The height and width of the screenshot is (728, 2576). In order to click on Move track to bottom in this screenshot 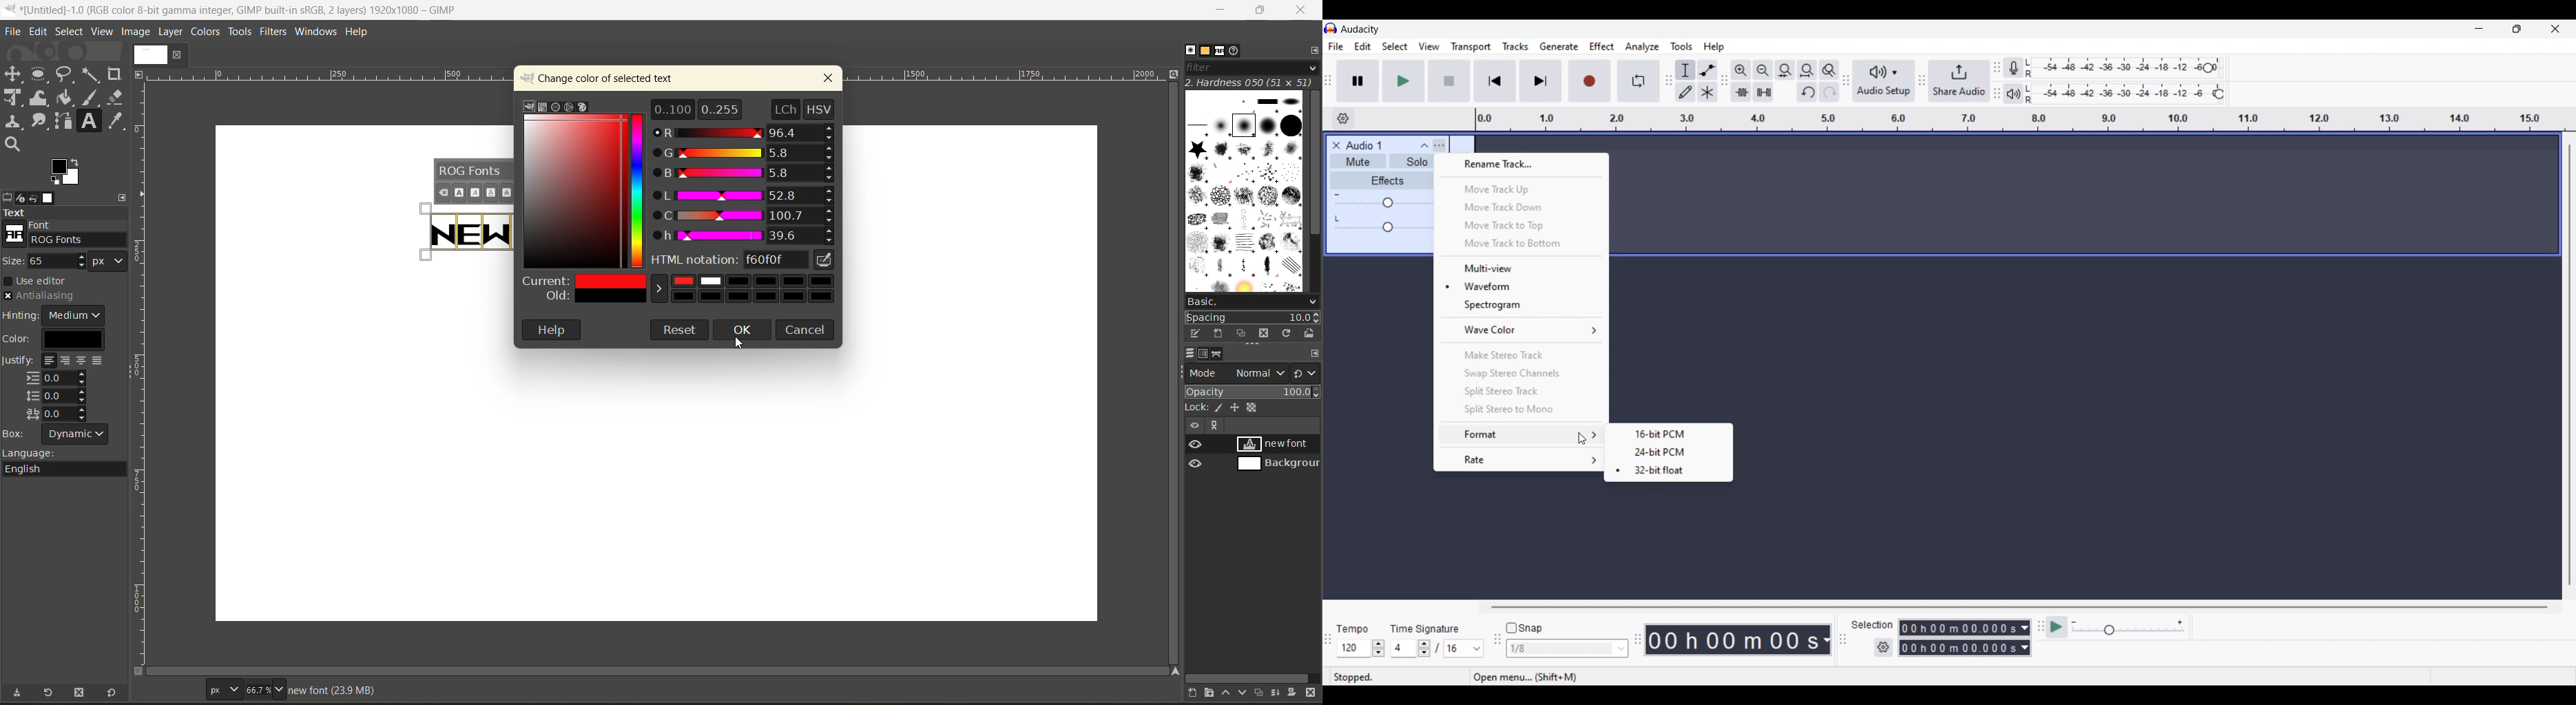, I will do `click(1522, 244)`.